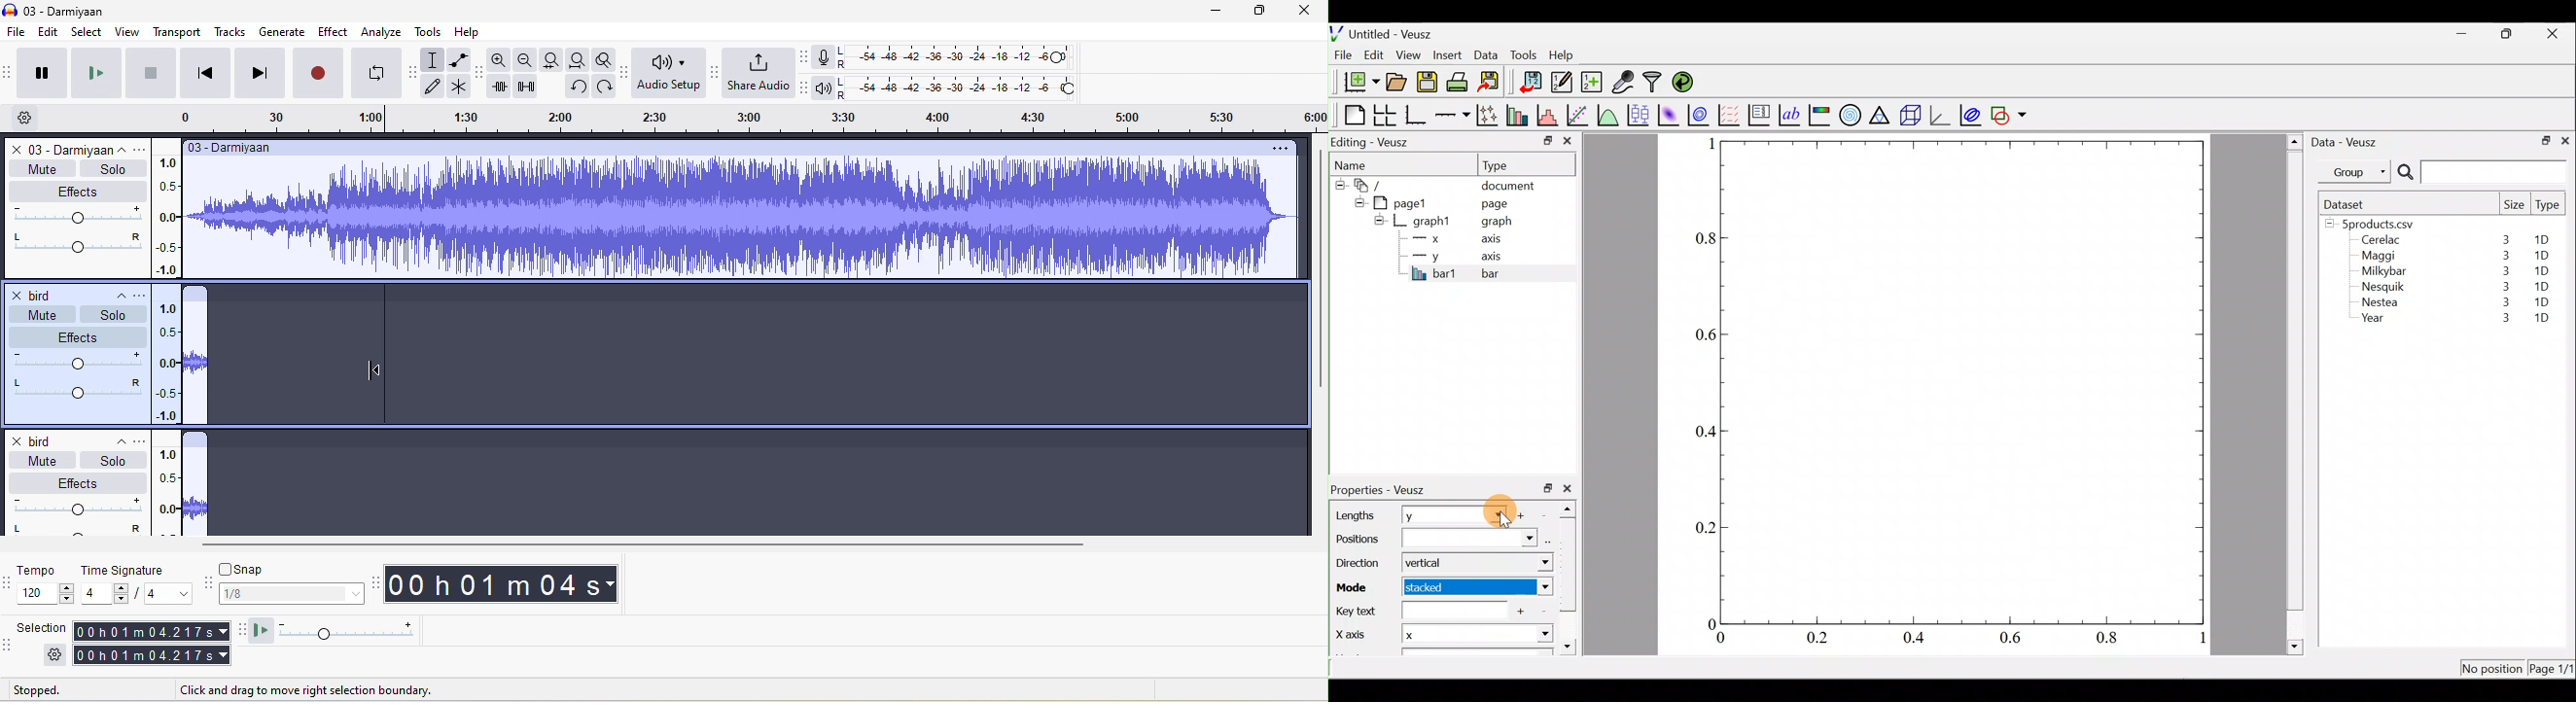 This screenshot has width=2576, height=728. Describe the element at coordinates (809, 88) in the screenshot. I see `audacity play back meter toolbar` at that location.